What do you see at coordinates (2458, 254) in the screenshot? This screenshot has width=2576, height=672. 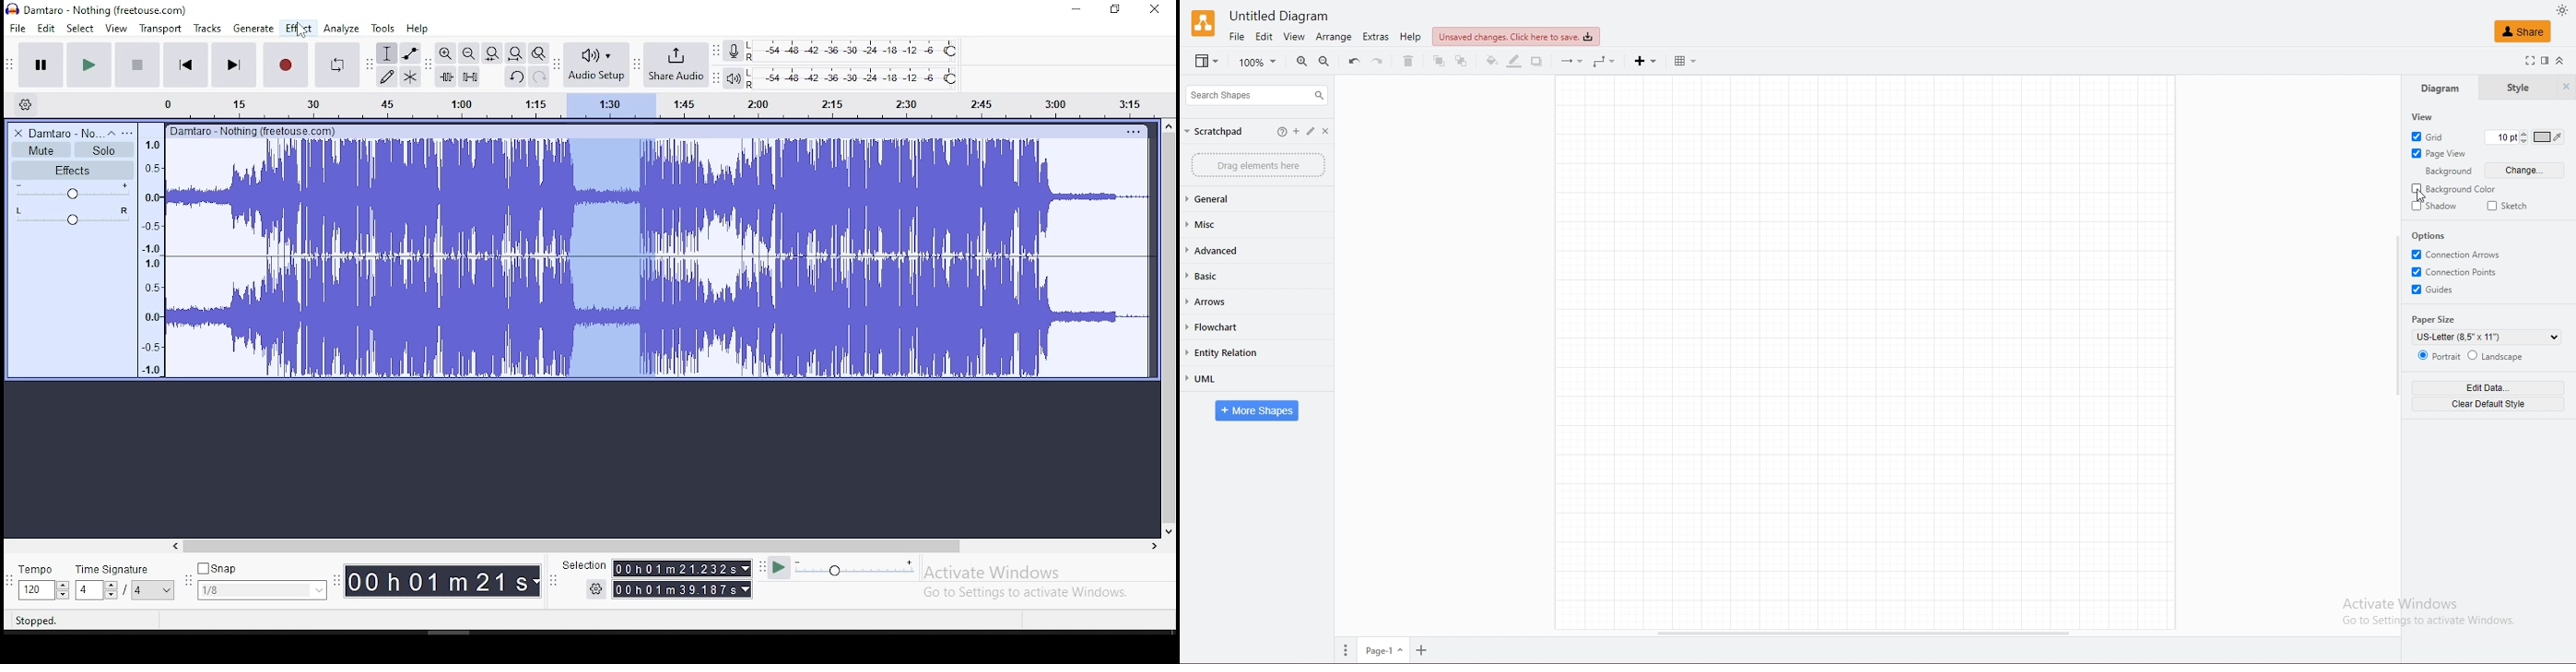 I see `connection arrows` at bounding box center [2458, 254].